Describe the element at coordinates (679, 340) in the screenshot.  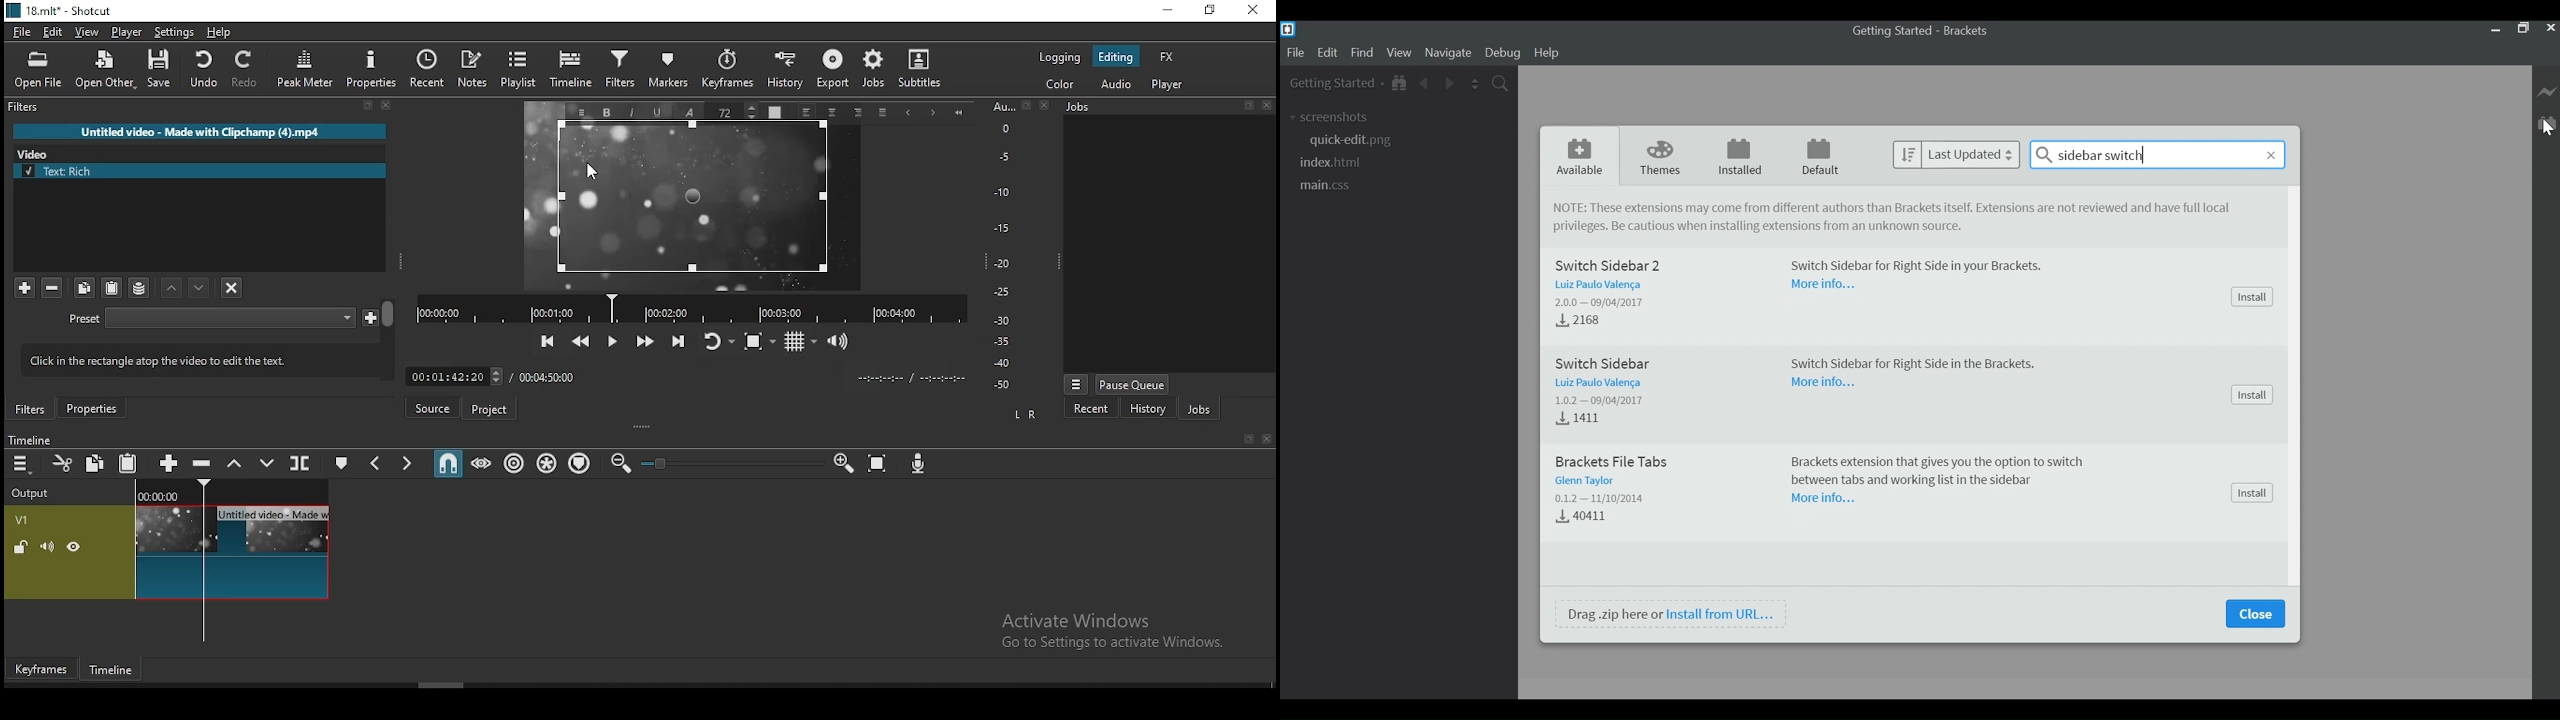
I see `skip to the next point` at that location.